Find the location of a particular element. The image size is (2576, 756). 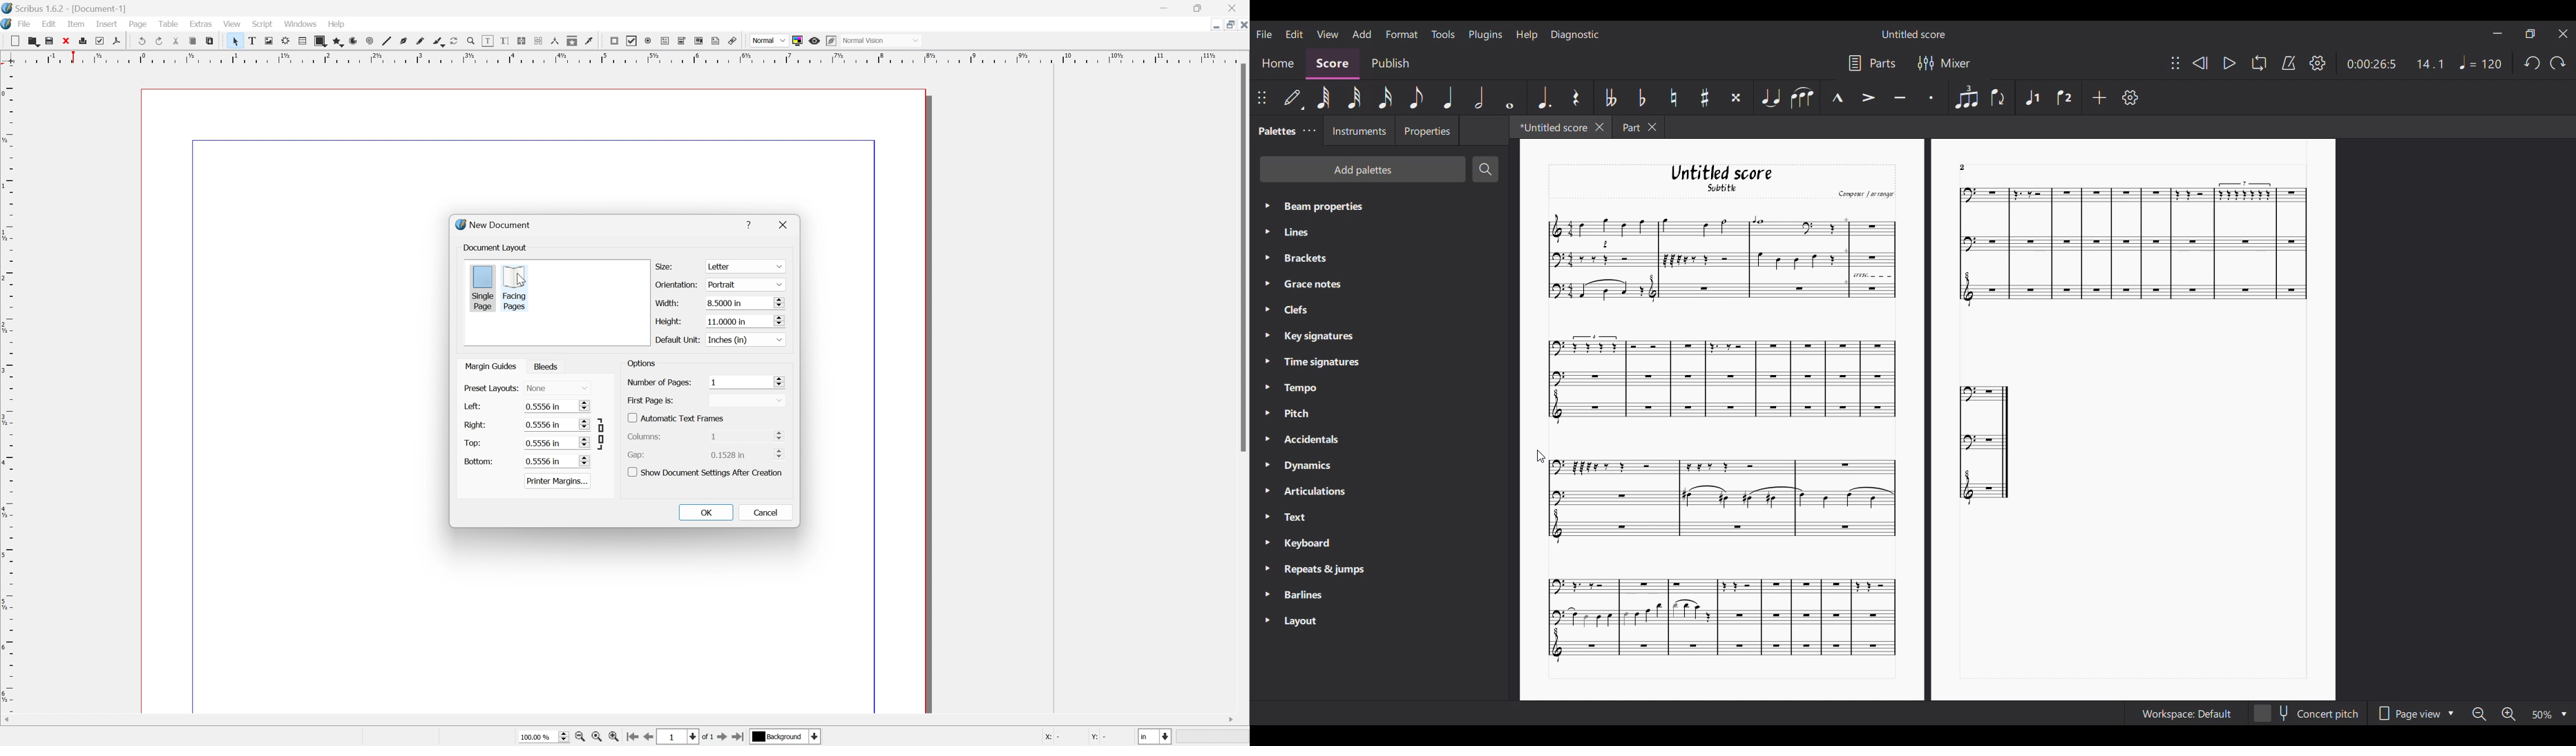

Edit text with story editor is located at coordinates (506, 41).